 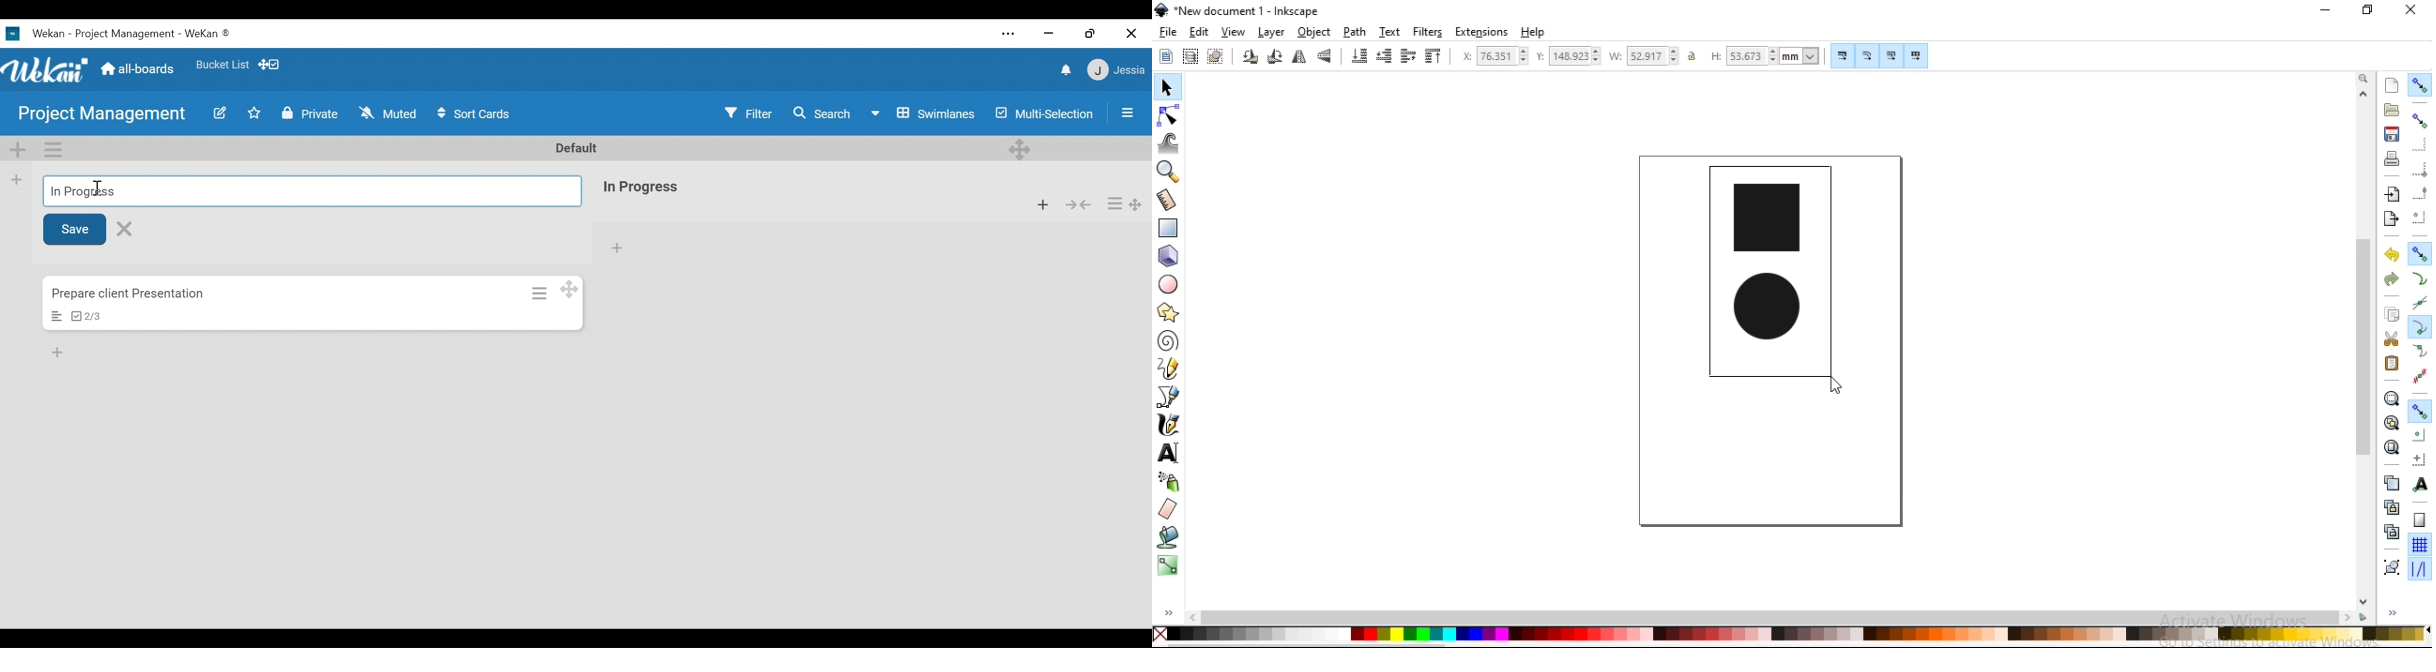 I want to click on spray objects by sculpting or painting, so click(x=1168, y=482).